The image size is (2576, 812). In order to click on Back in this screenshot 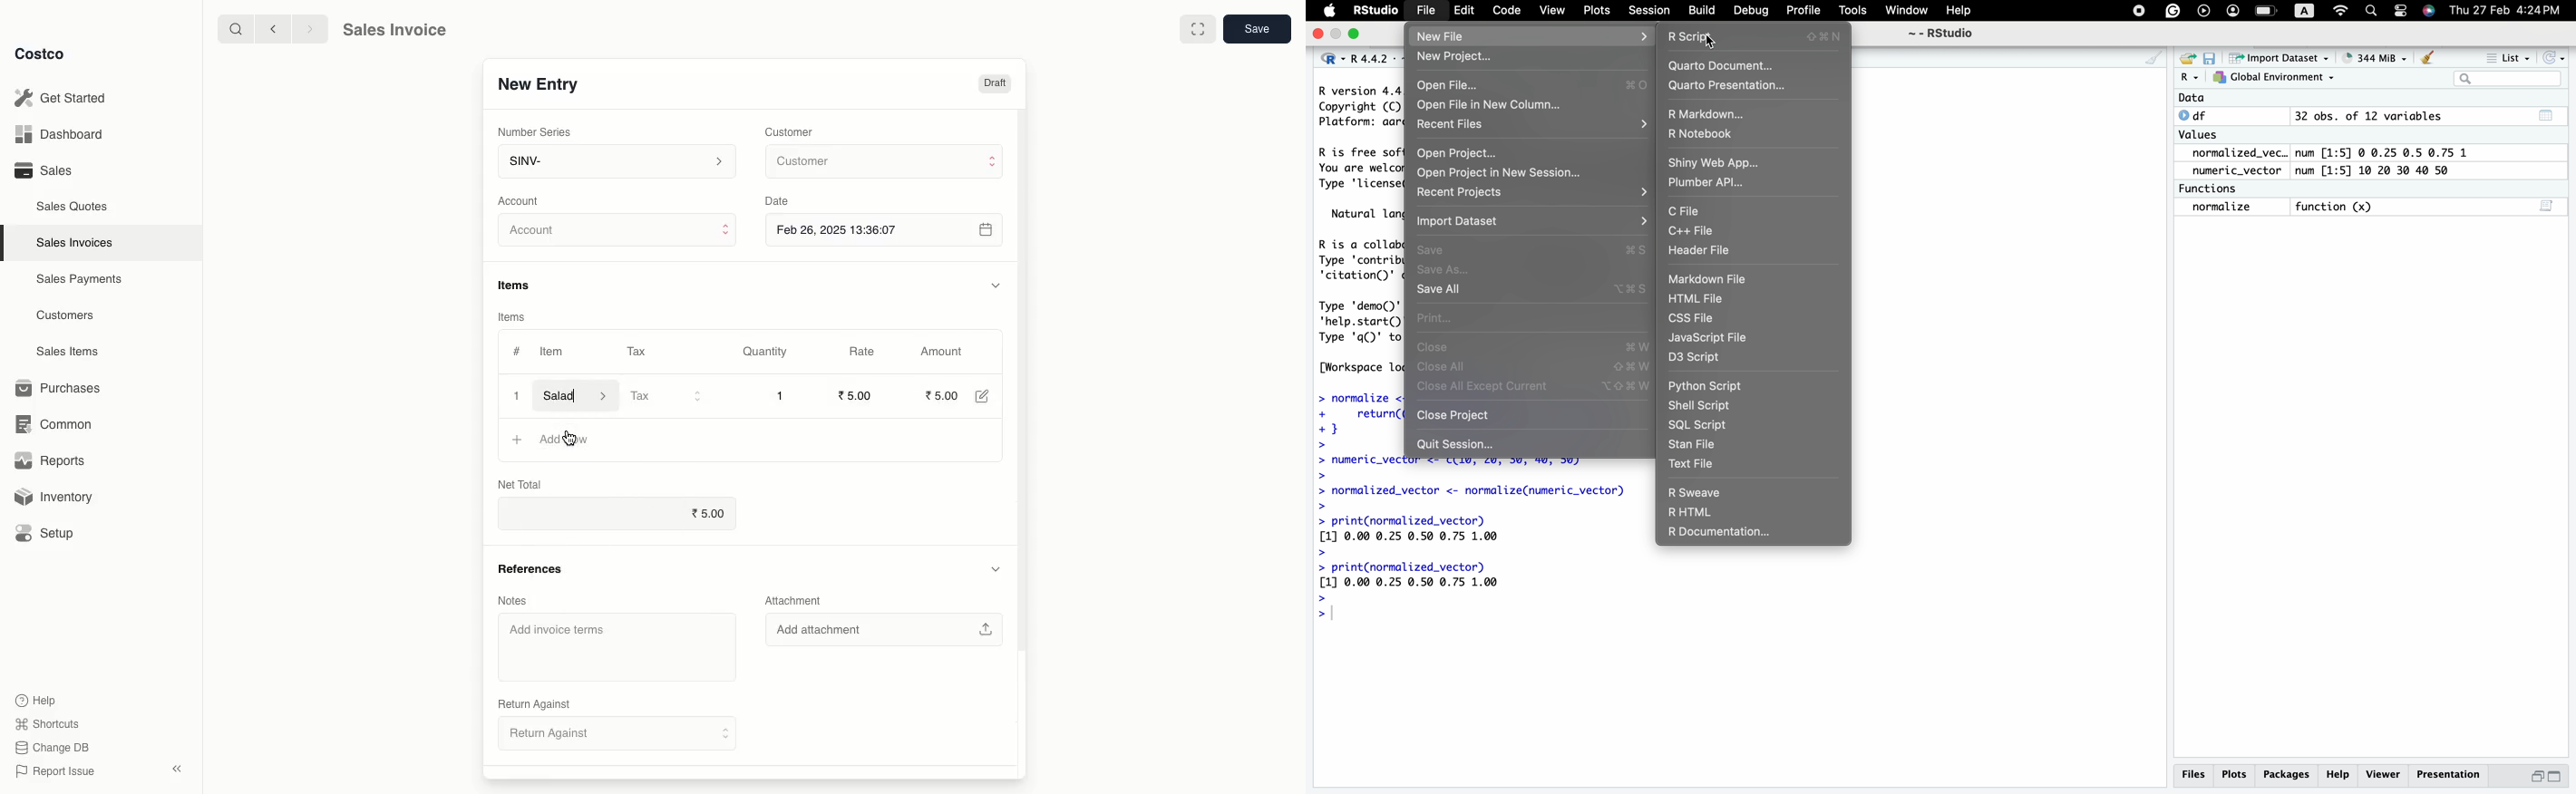, I will do `click(271, 29)`.